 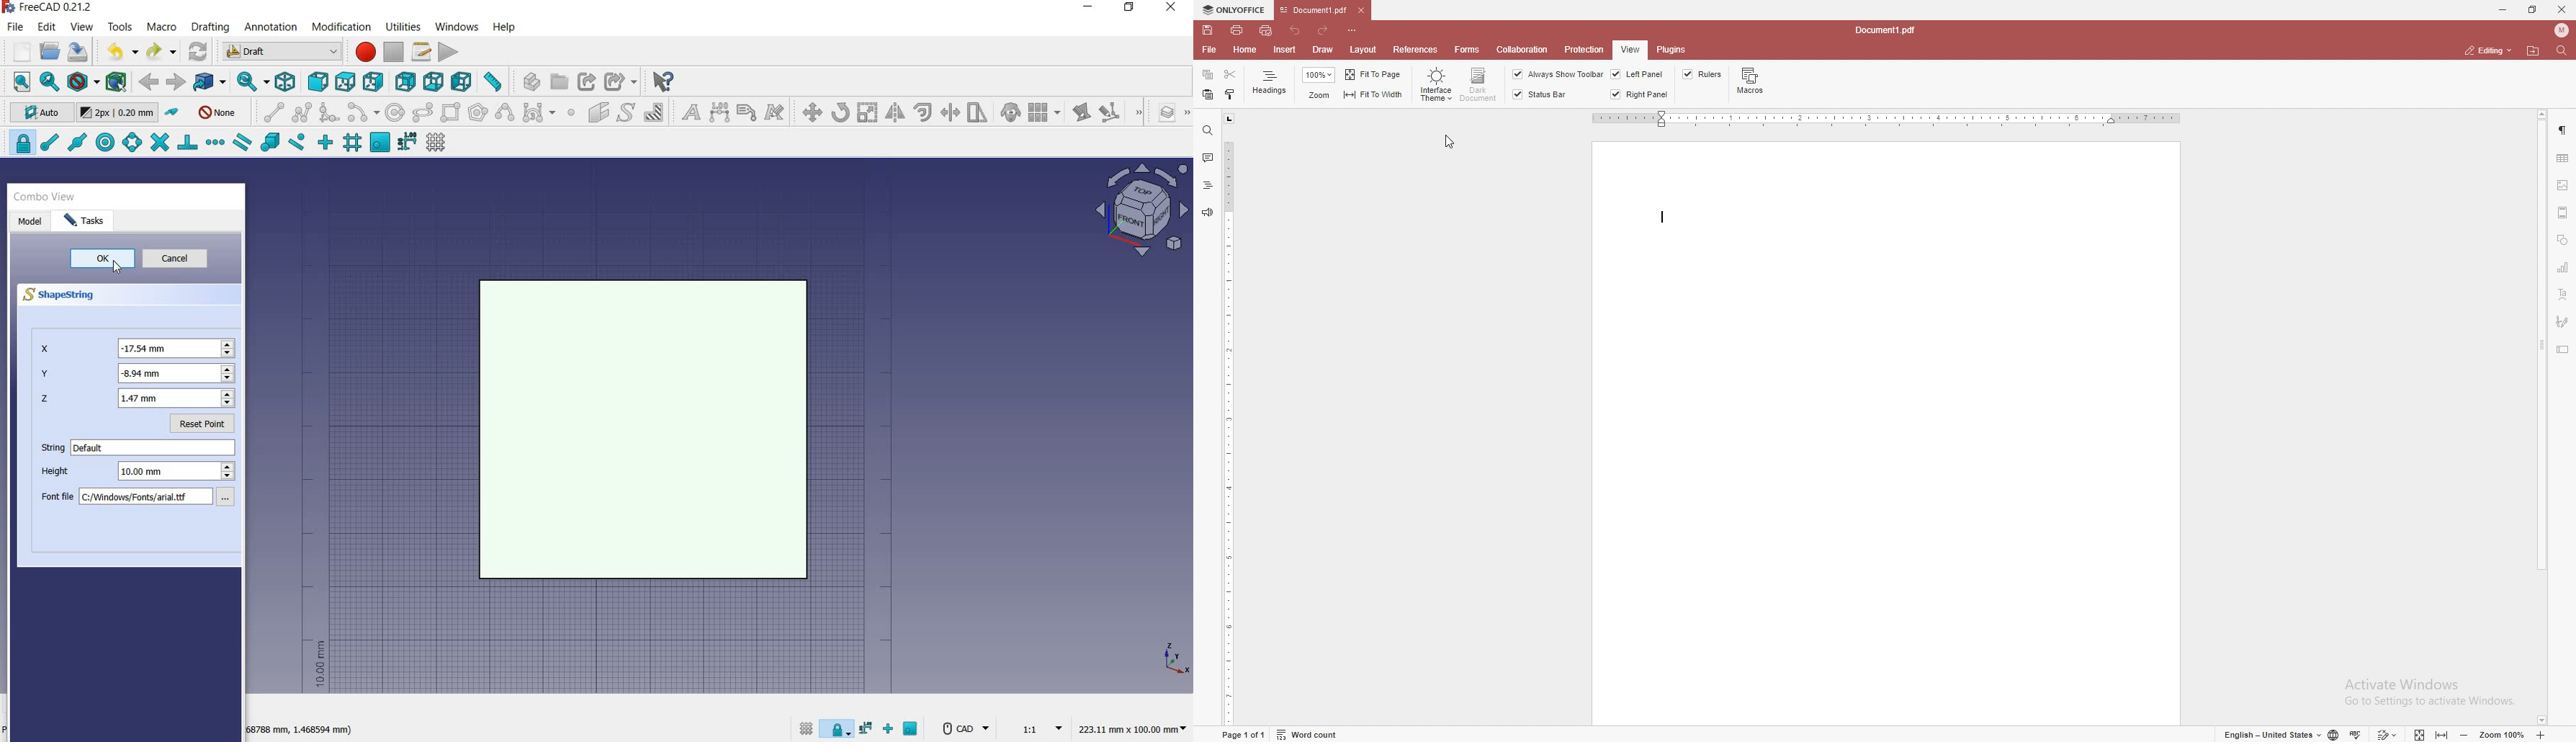 What do you see at coordinates (2564, 185) in the screenshot?
I see `image` at bounding box center [2564, 185].